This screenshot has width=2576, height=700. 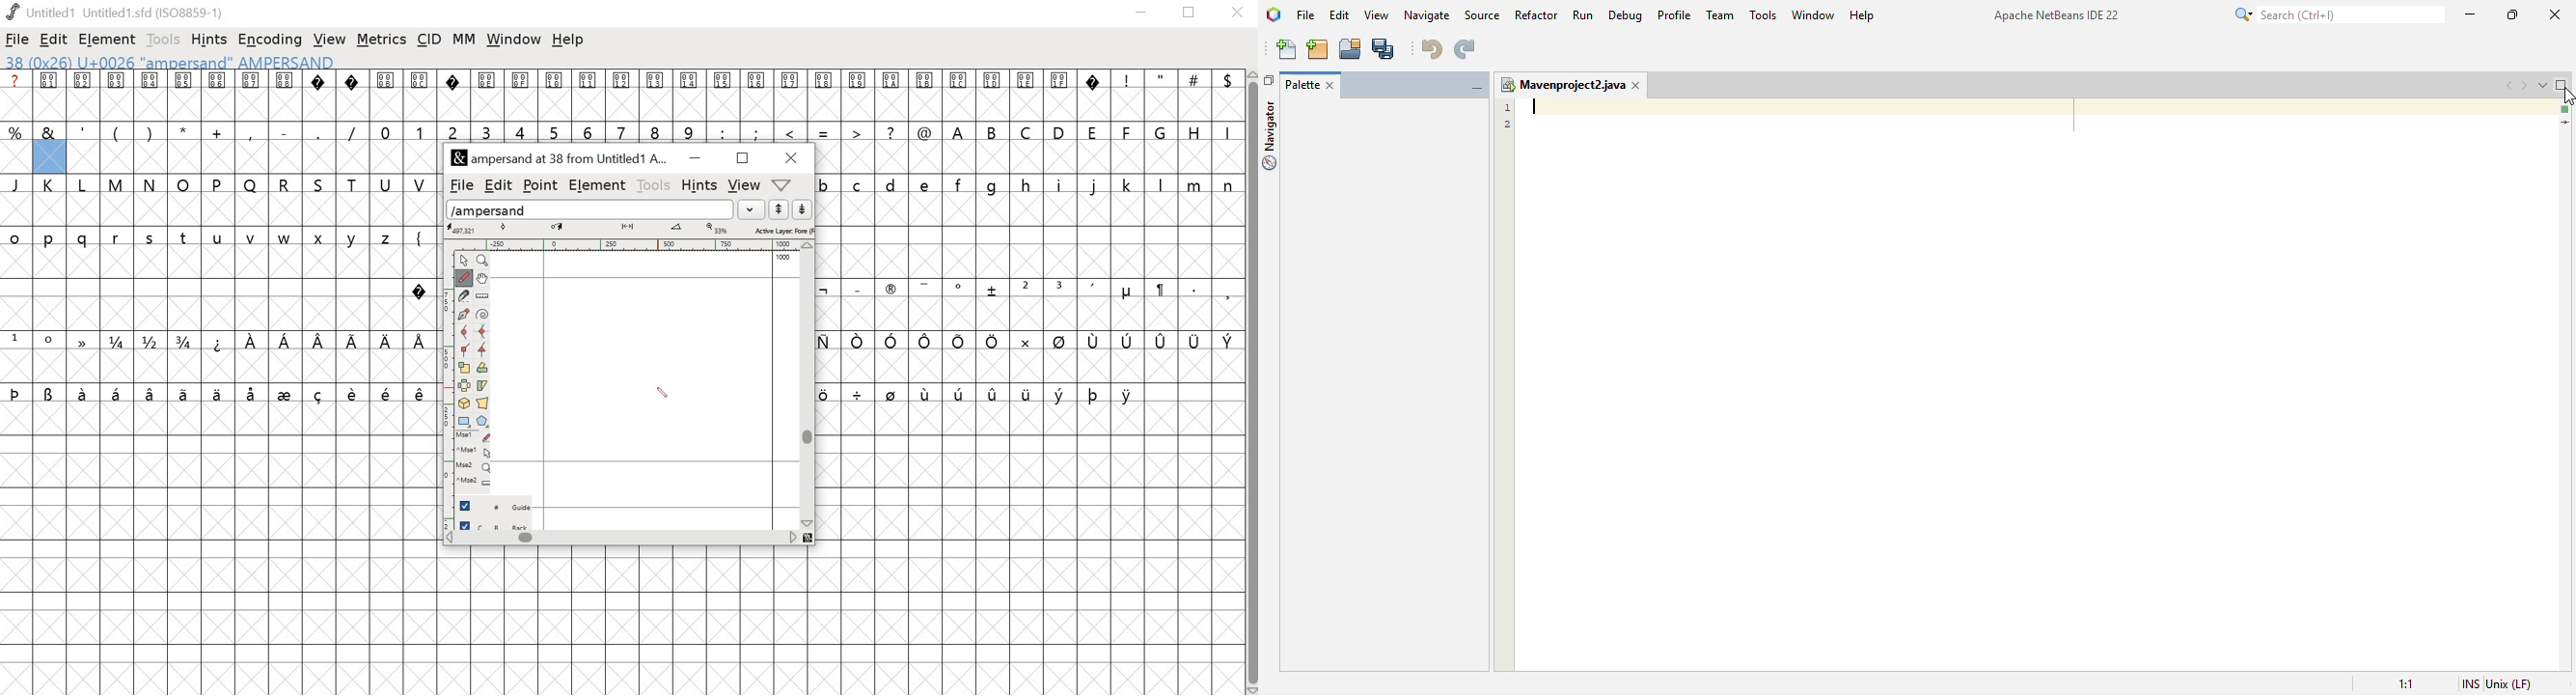 What do you see at coordinates (320, 96) in the screenshot?
I see `?` at bounding box center [320, 96].